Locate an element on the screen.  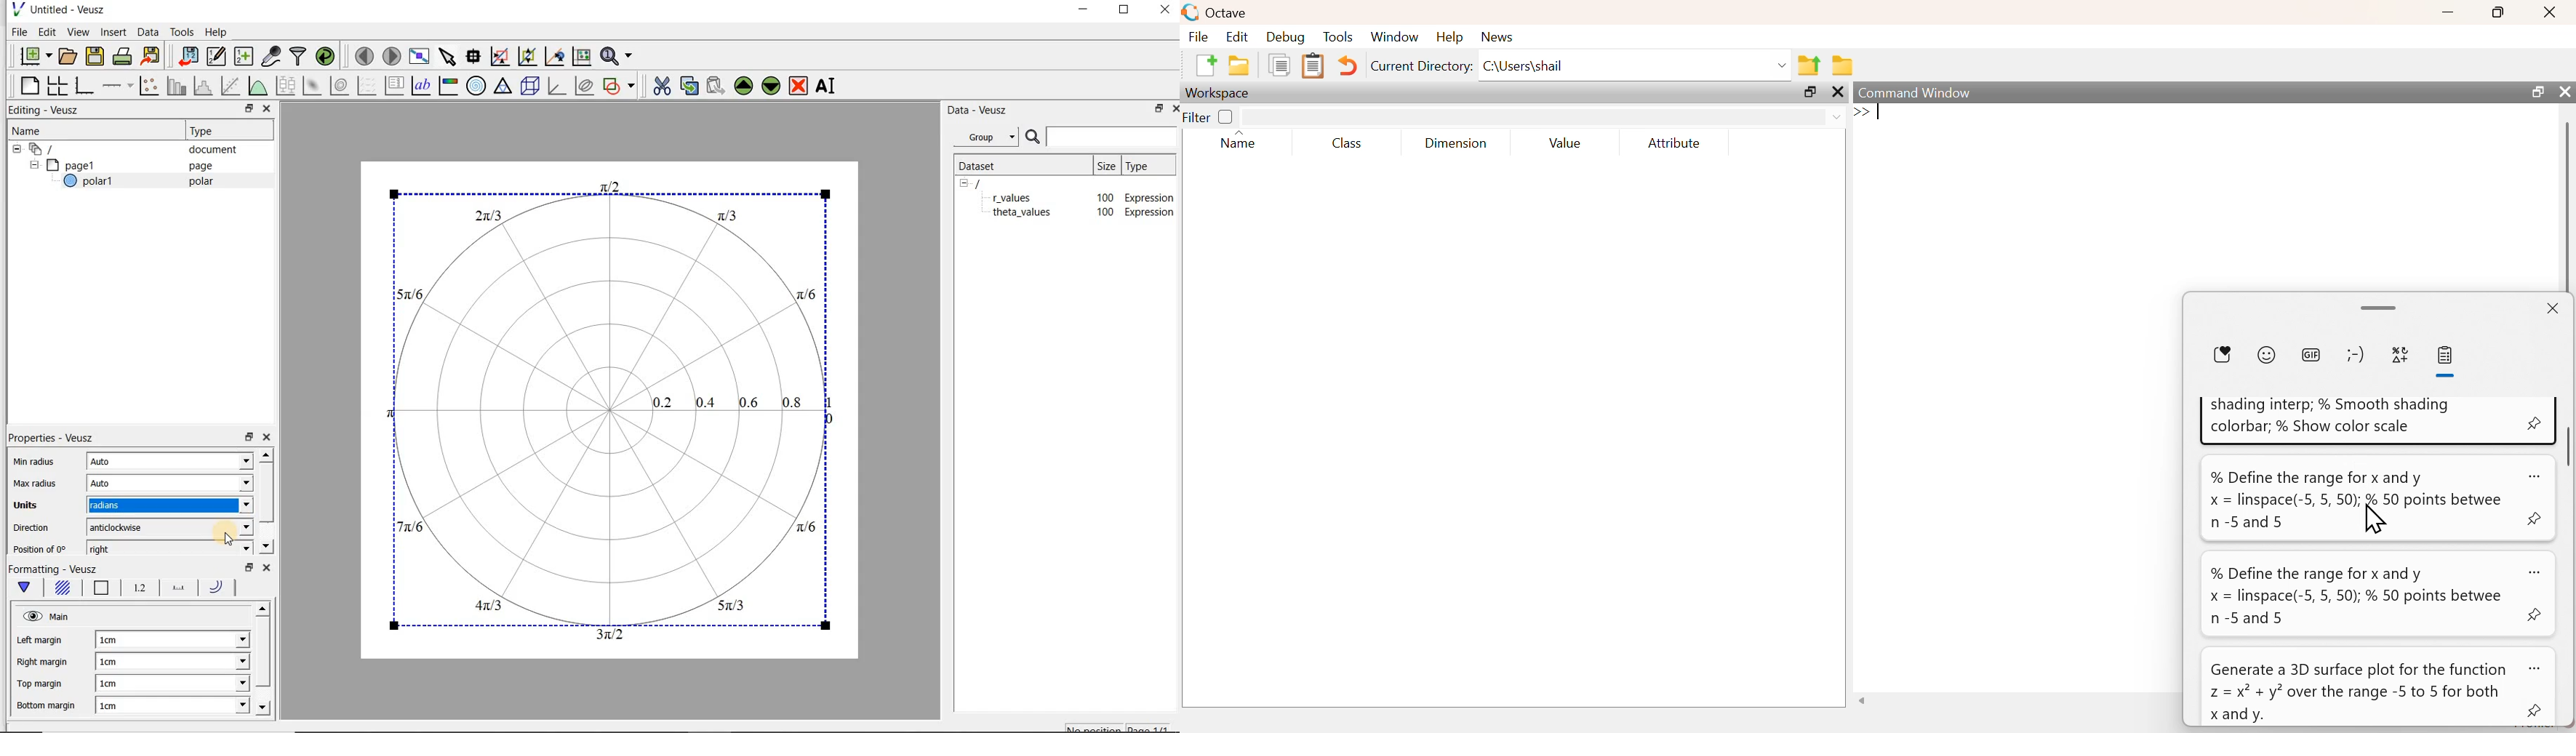
page1 is located at coordinates (78, 166).